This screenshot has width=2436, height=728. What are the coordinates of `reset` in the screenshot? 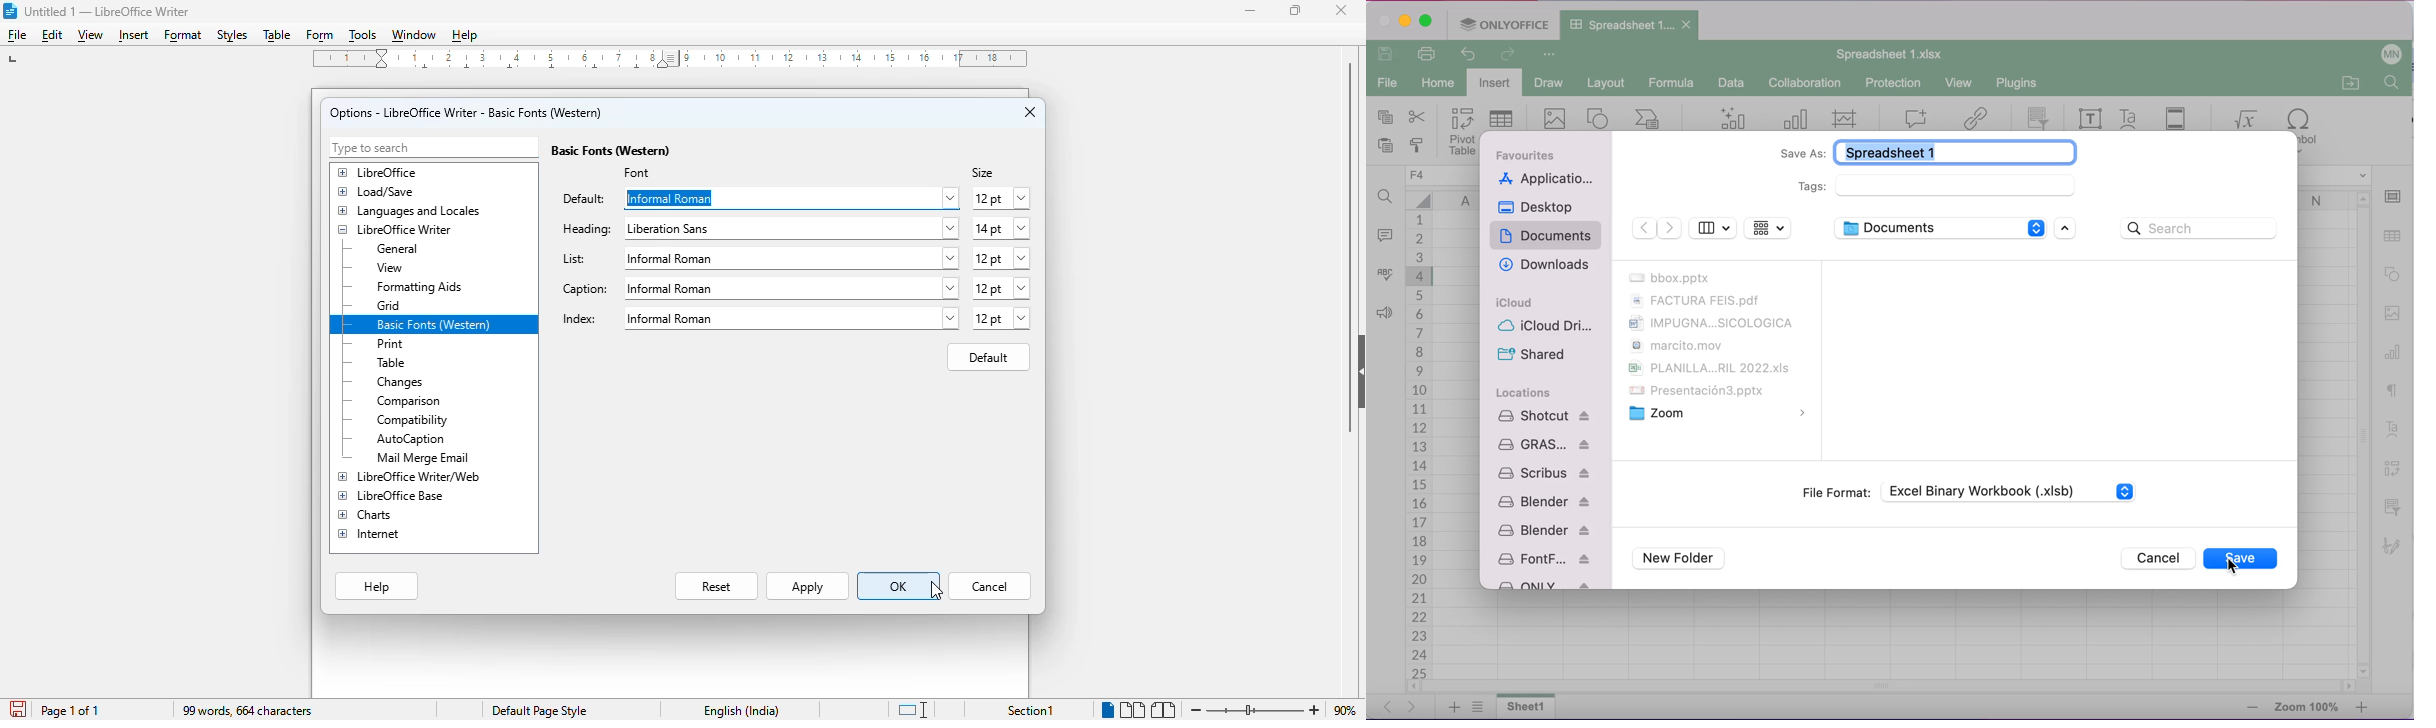 It's located at (718, 586).